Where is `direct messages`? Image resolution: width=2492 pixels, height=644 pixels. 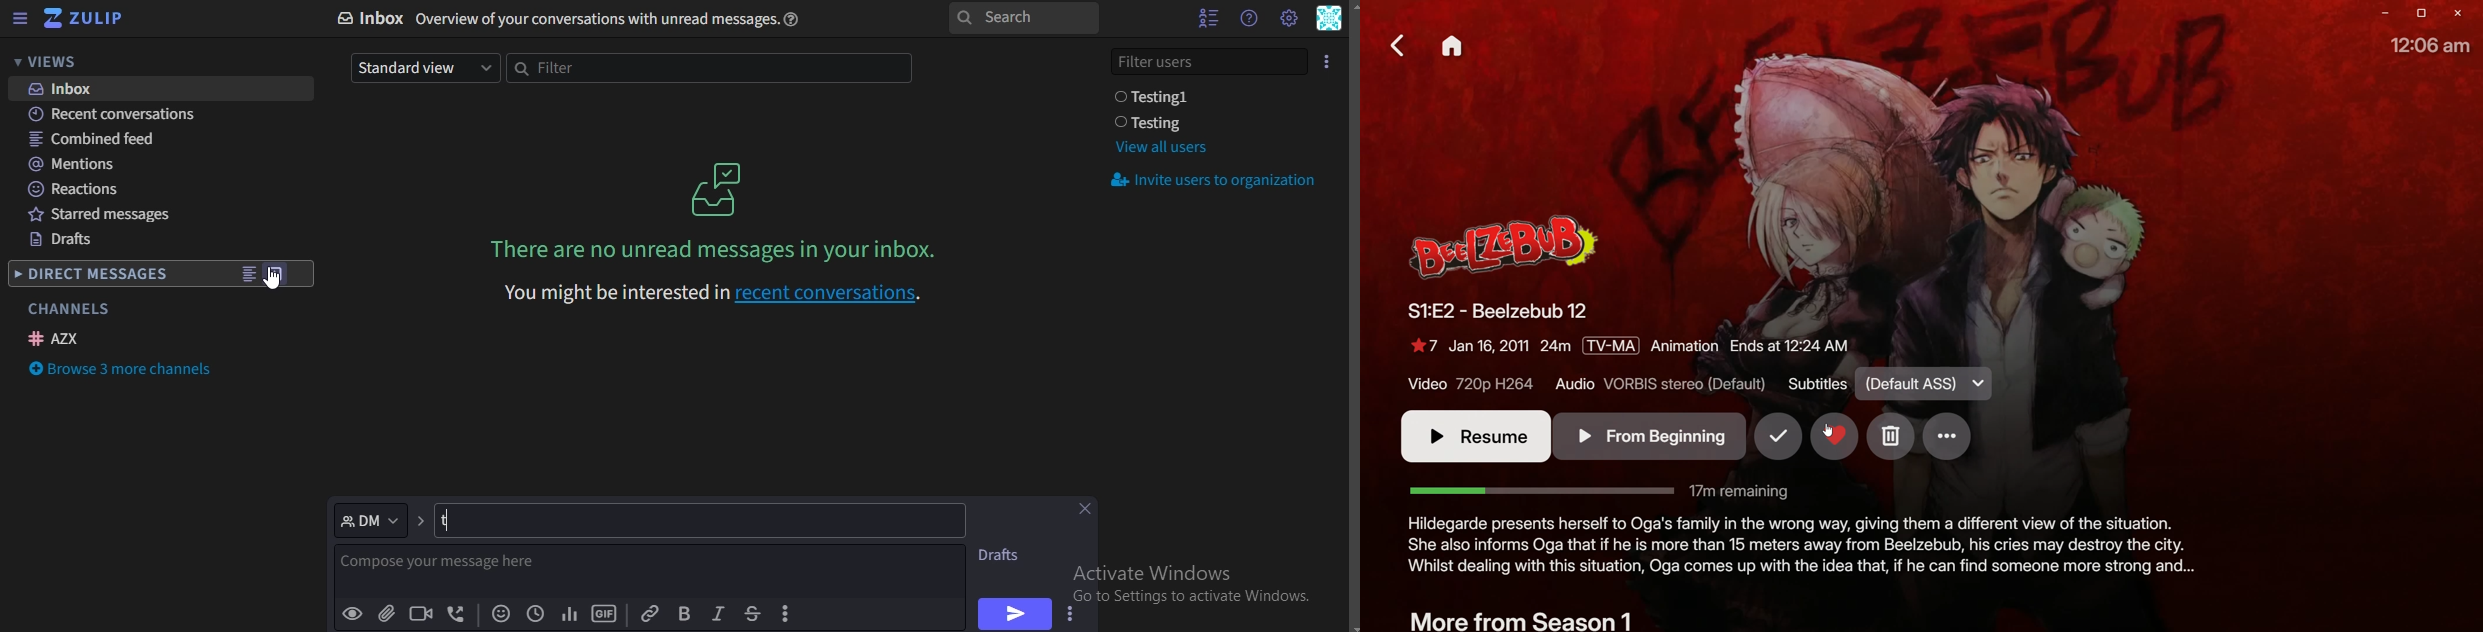
direct messages is located at coordinates (94, 276).